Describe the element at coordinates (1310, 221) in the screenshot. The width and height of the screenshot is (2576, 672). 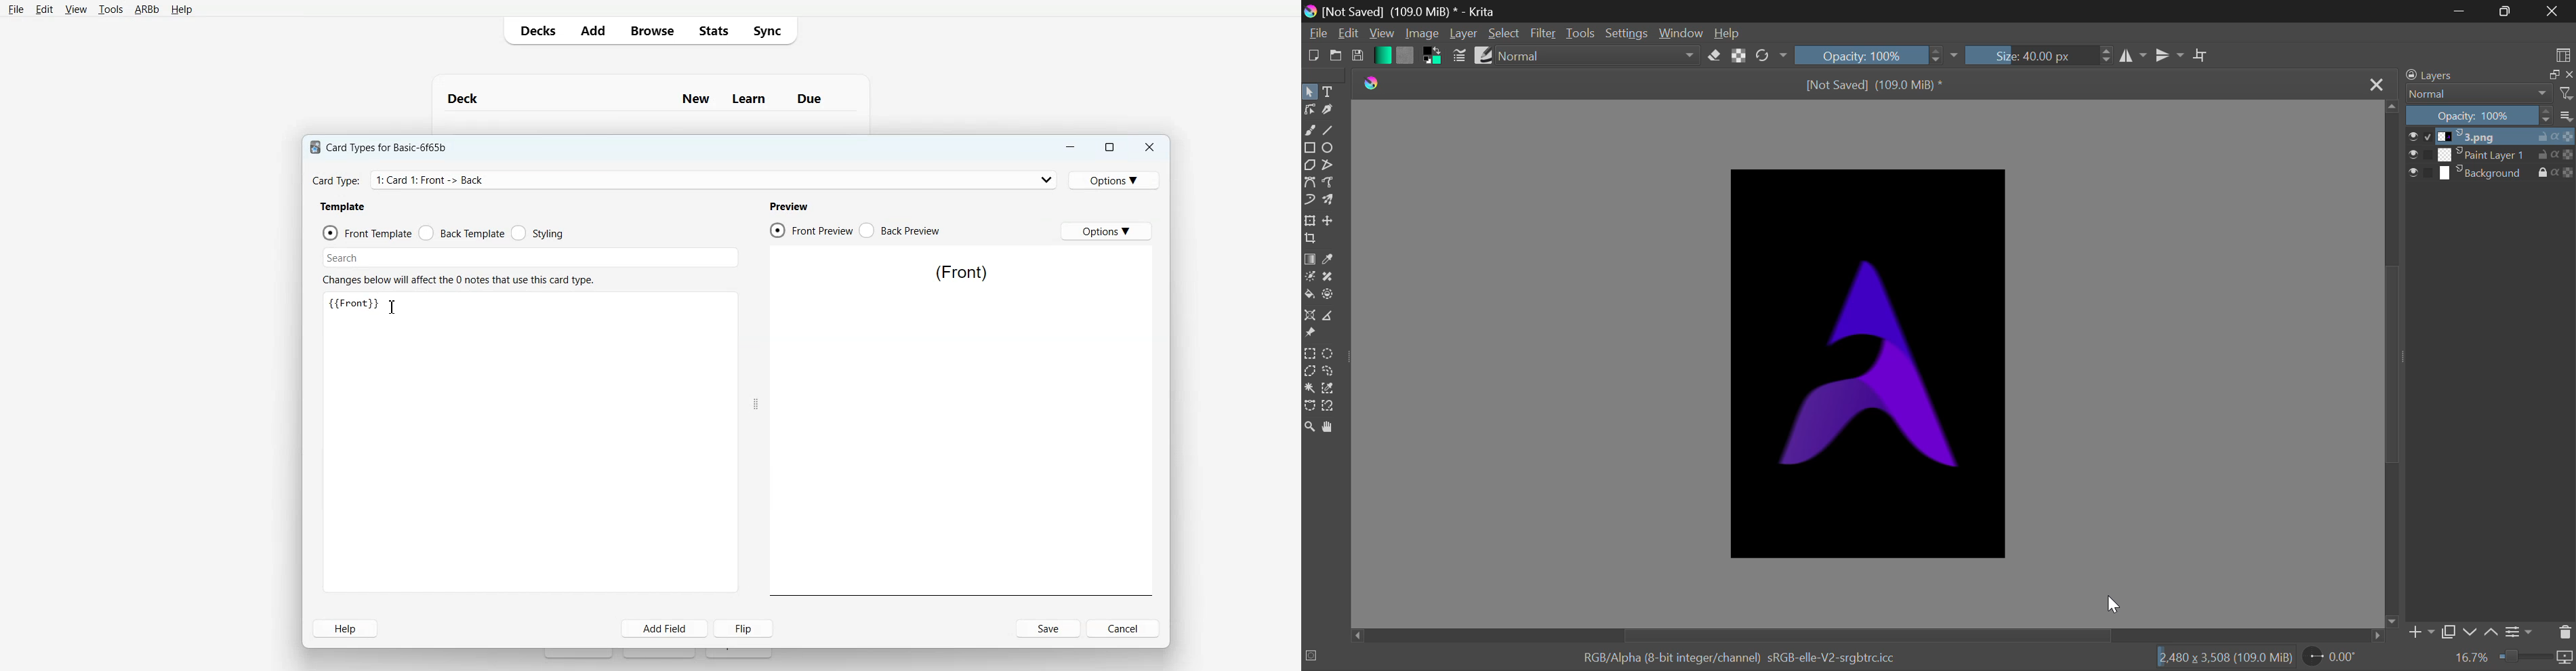
I see `Transform Layers` at that location.